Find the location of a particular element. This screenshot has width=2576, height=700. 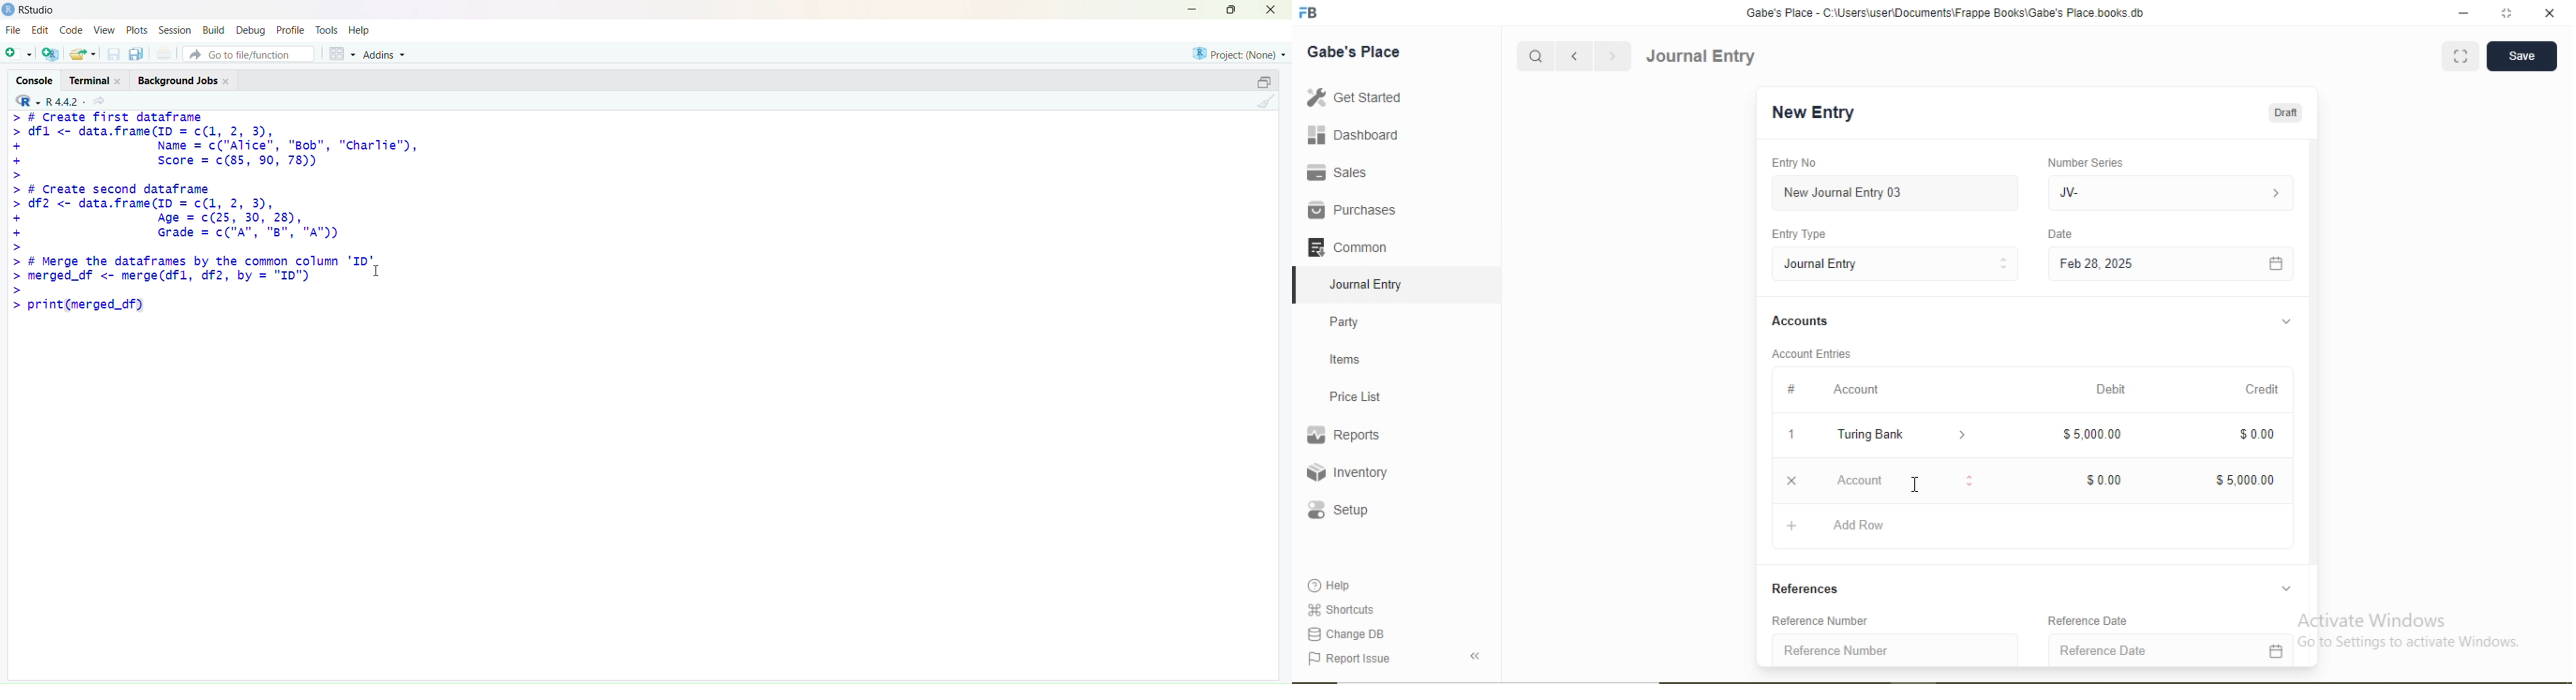

$5,000.00 is located at coordinates (2092, 433).